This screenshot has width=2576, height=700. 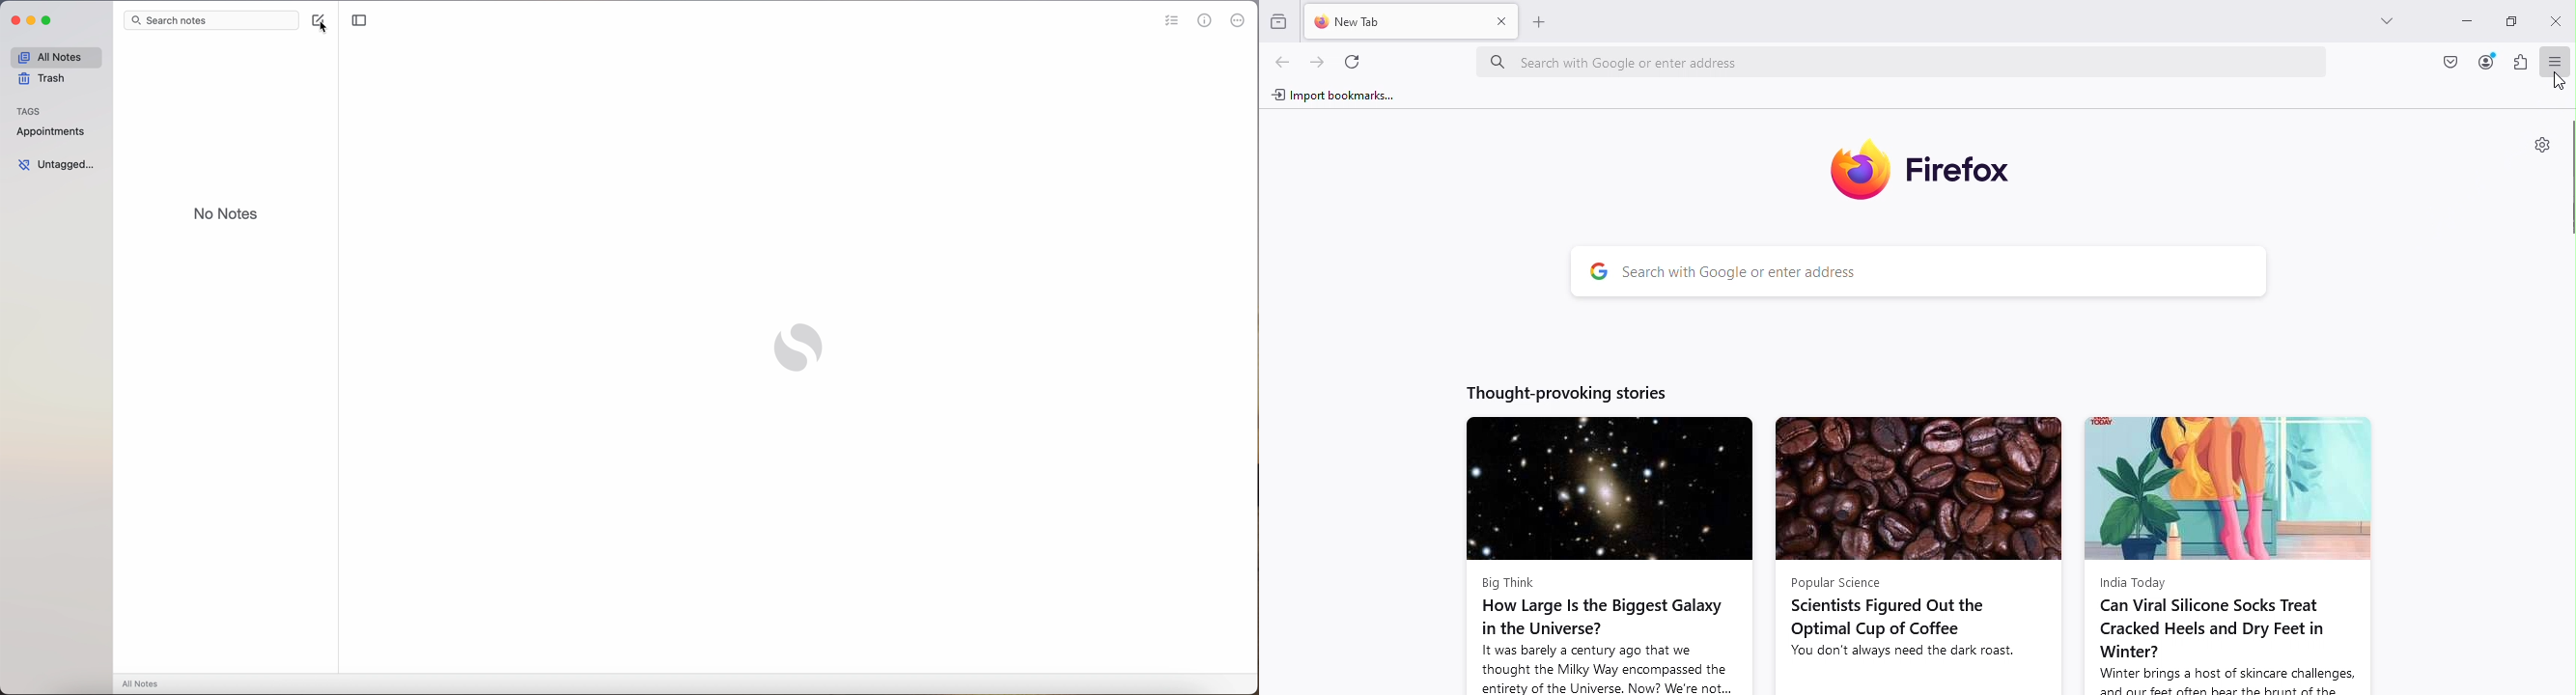 What do you see at coordinates (2508, 19) in the screenshot?
I see `Maximize` at bounding box center [2508, 19].